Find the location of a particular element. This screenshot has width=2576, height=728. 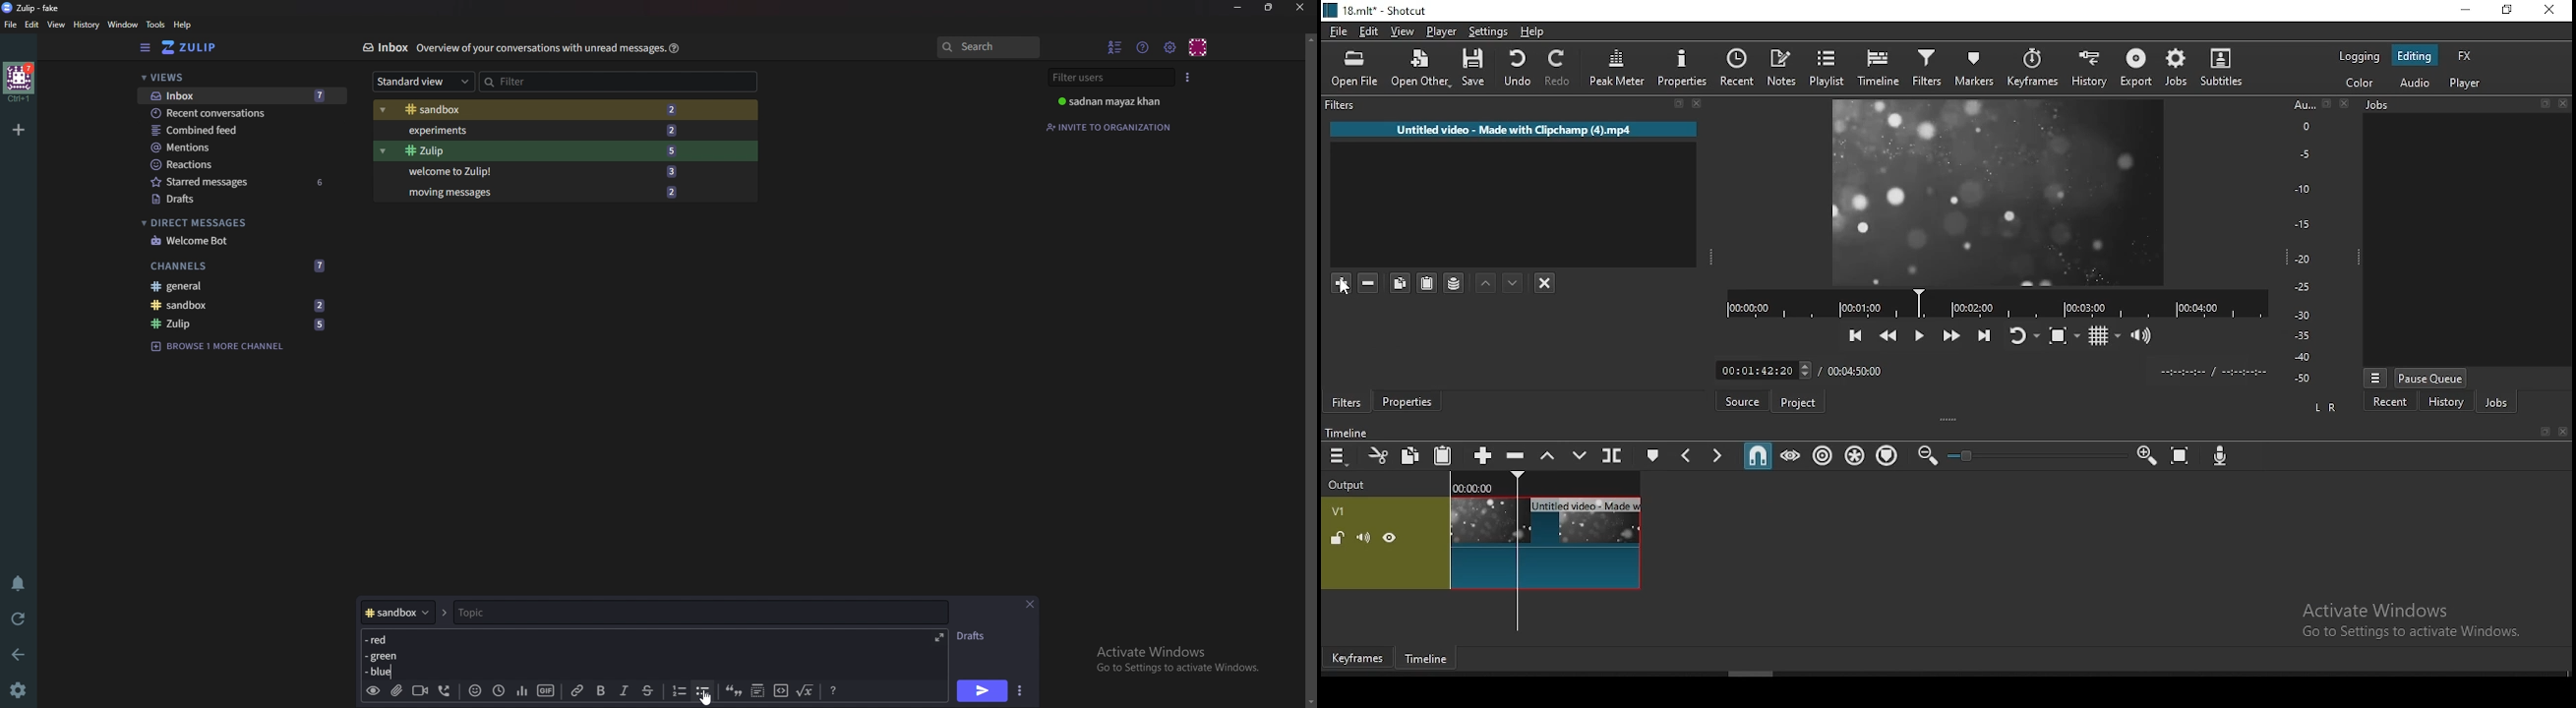

recent is located at coordinates (2391, 401).